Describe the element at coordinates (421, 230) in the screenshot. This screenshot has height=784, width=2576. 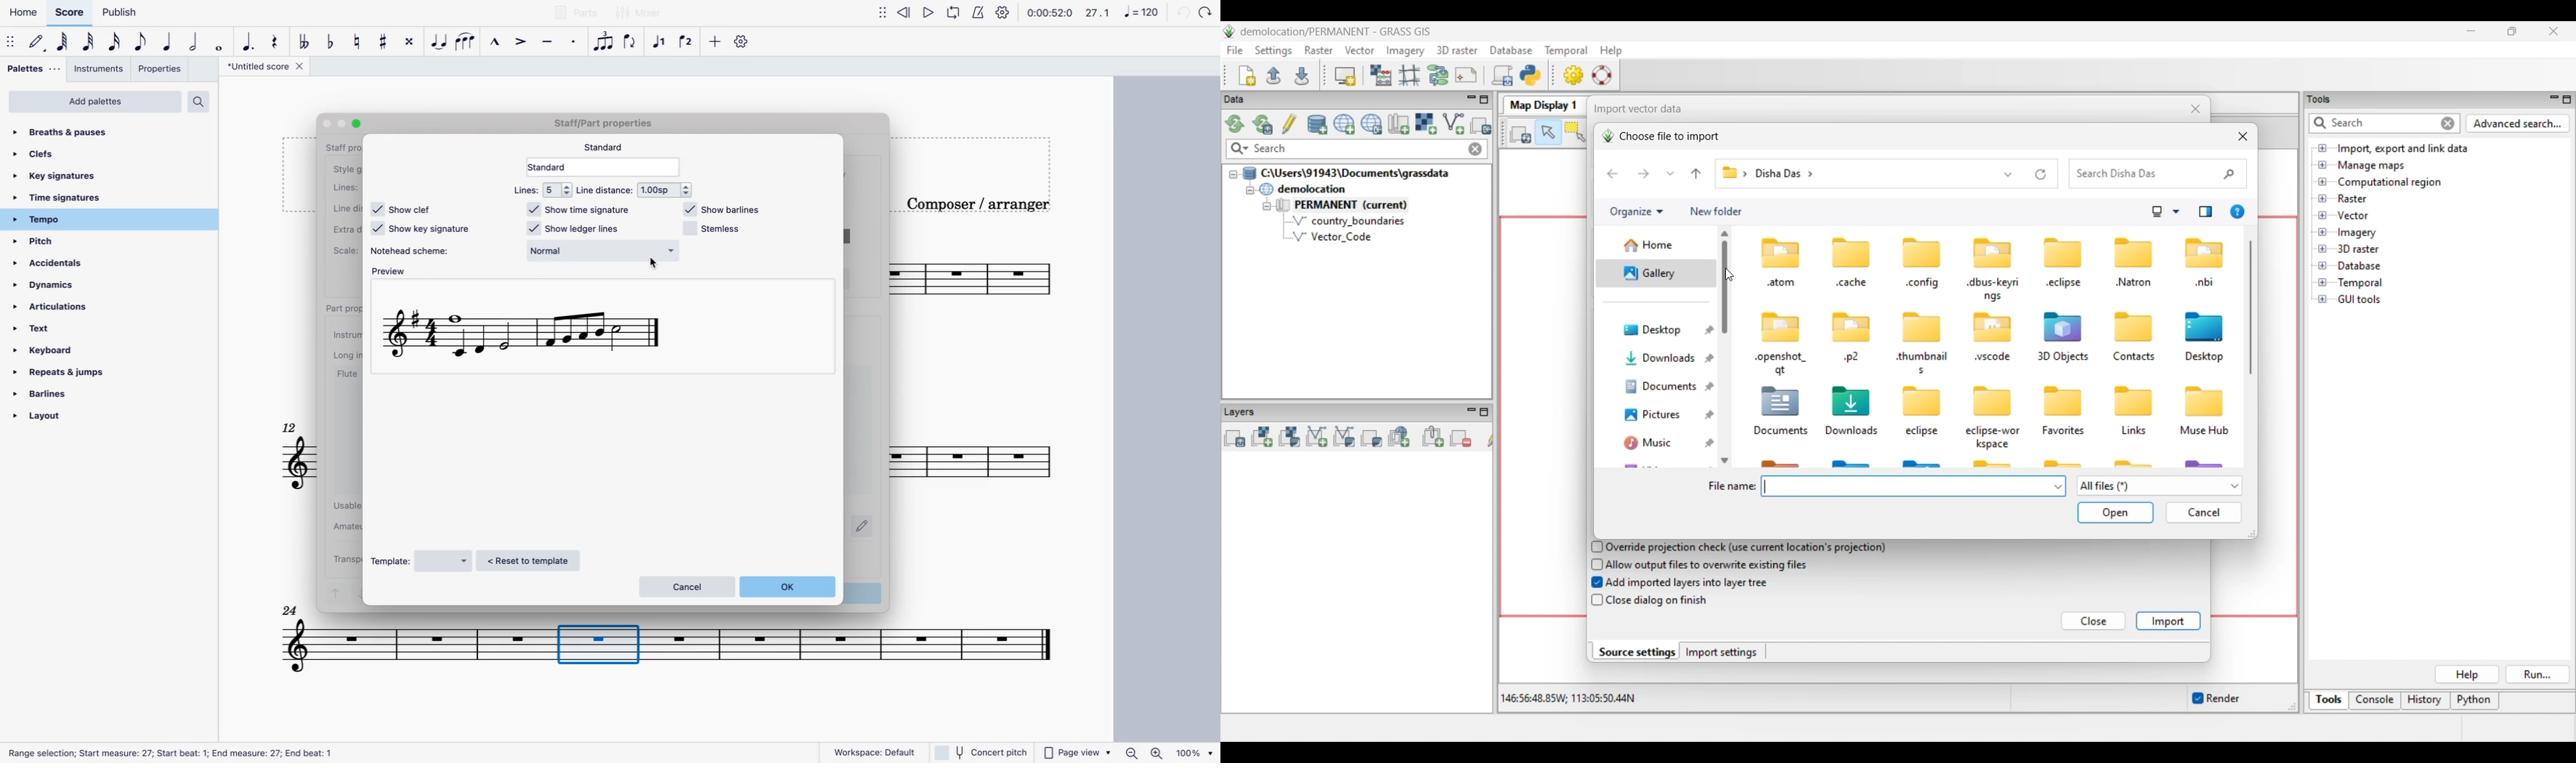
I see `show key signature` at that location.